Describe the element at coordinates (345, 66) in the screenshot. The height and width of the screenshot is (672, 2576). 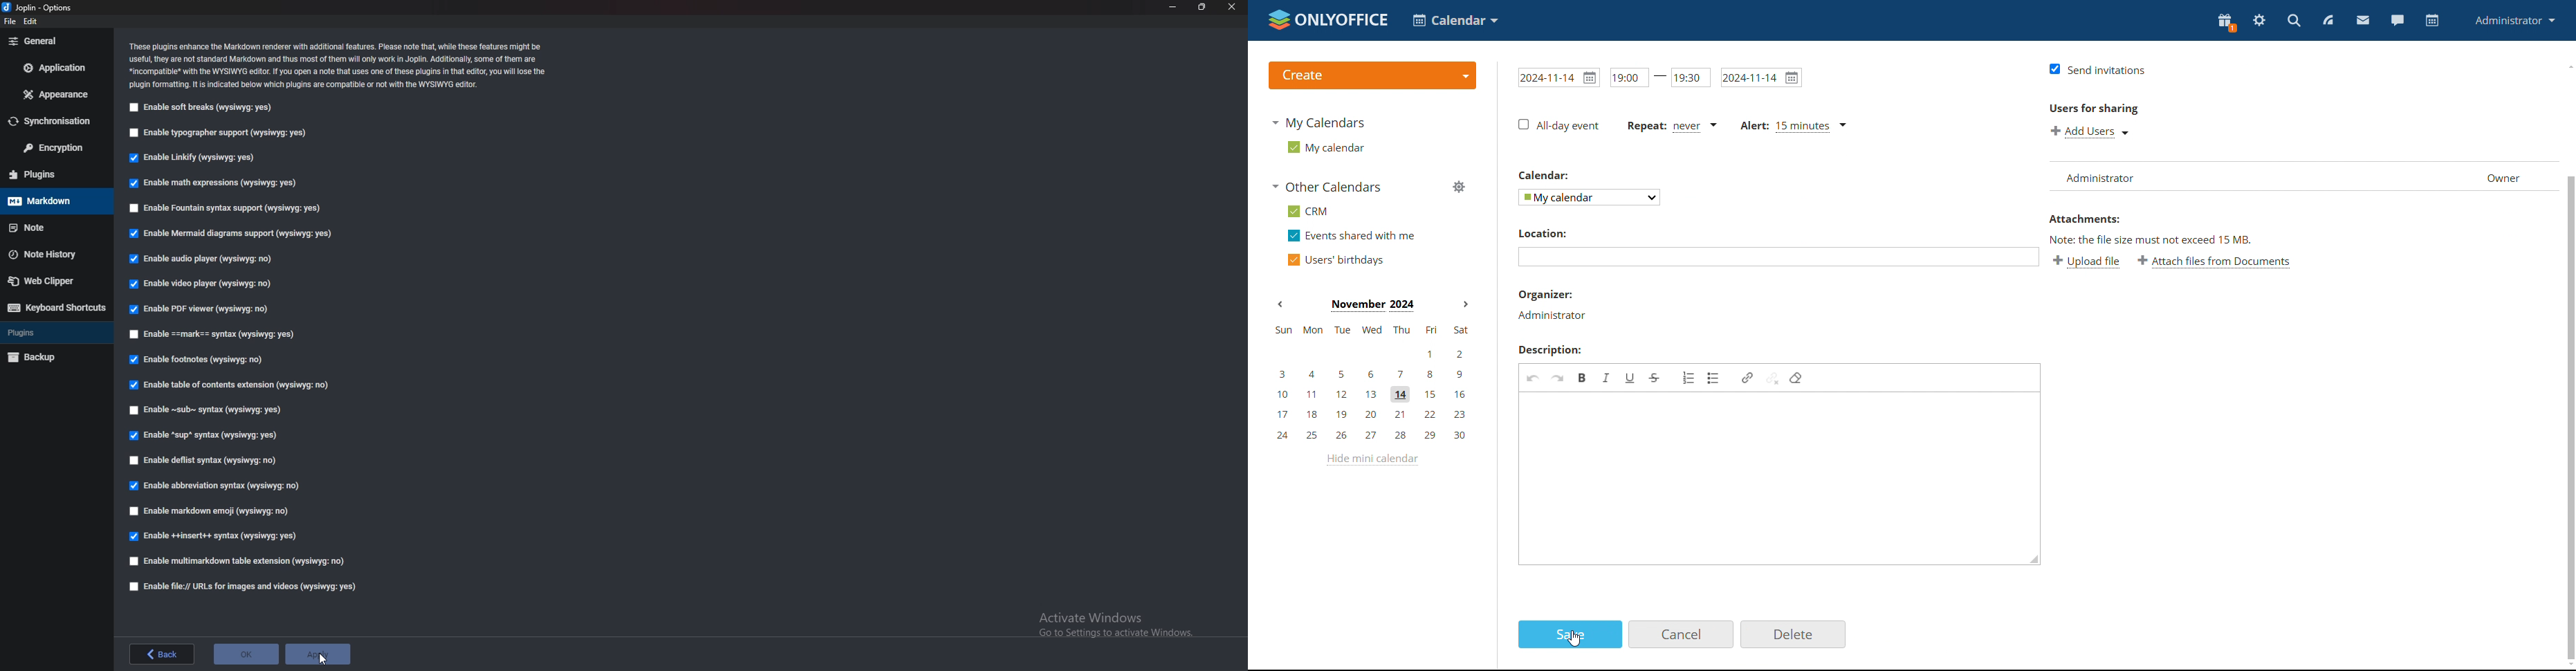
I see `‘These plugins enhance the Markdown renderer with additional features. Please note that, while these features might be
‘useful, they are not standard Markdown and thus most of them will only work in Joplin. Additionally, some of them are
*incompatibe* with the WYSIWYG editor. If You open a note that uses one of these plugins in that editor, you wil lose the
plugin formatting. It is indicated below which plugins are compatible of not with the WYSIWYG editor.` at that location.